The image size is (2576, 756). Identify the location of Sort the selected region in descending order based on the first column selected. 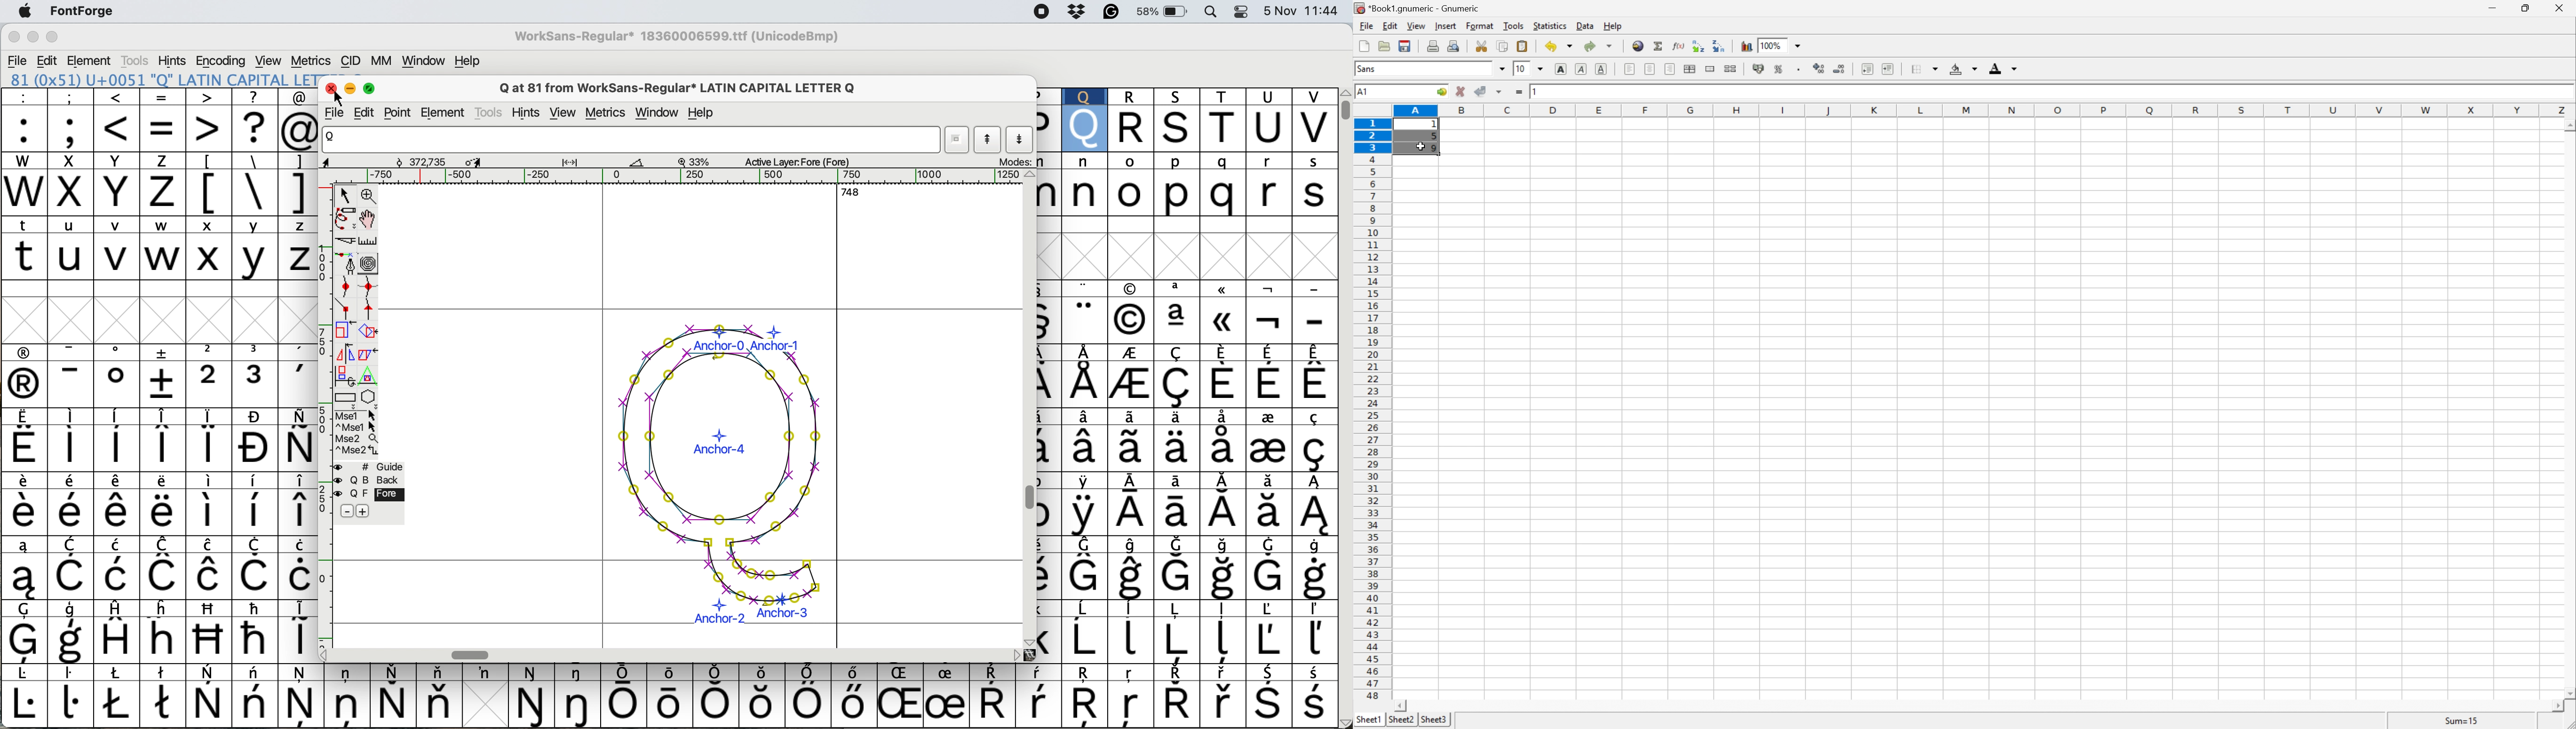
(1719, 45).